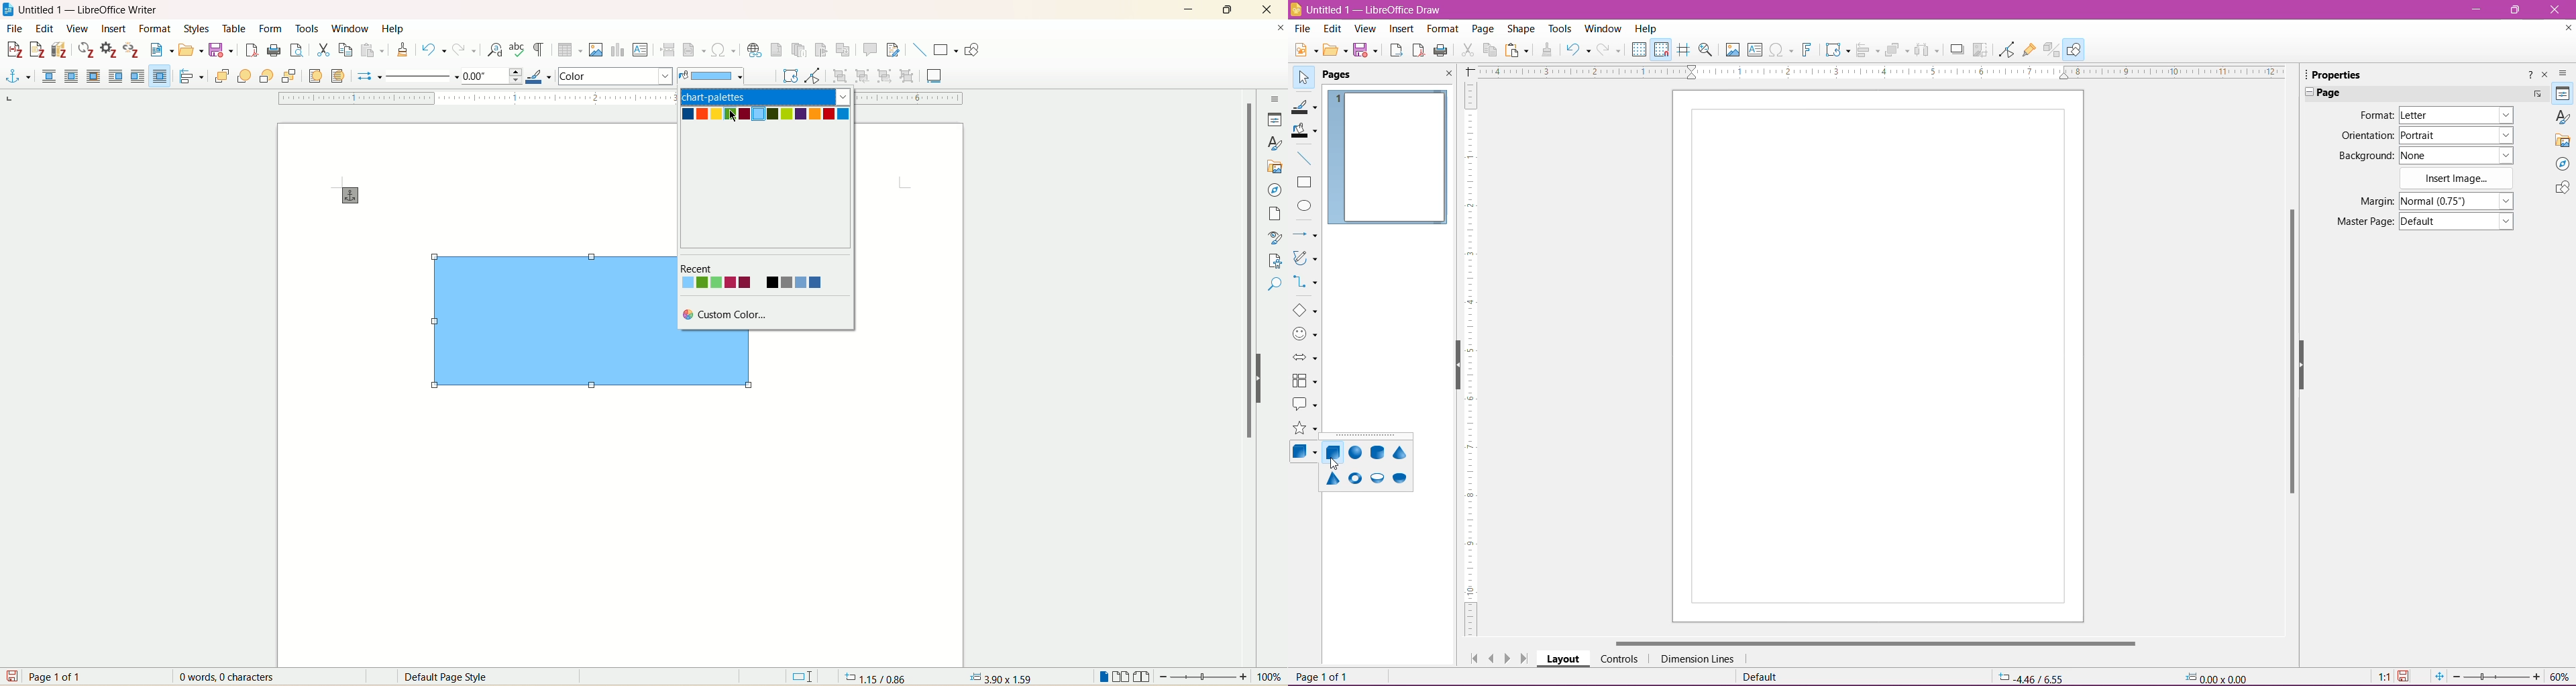 The height and width of the screenshot is (700, 2576). What do you see at coordinates (1489, 50) in the screenshot?
I see `Copy` at bounding box center [1489, 50].